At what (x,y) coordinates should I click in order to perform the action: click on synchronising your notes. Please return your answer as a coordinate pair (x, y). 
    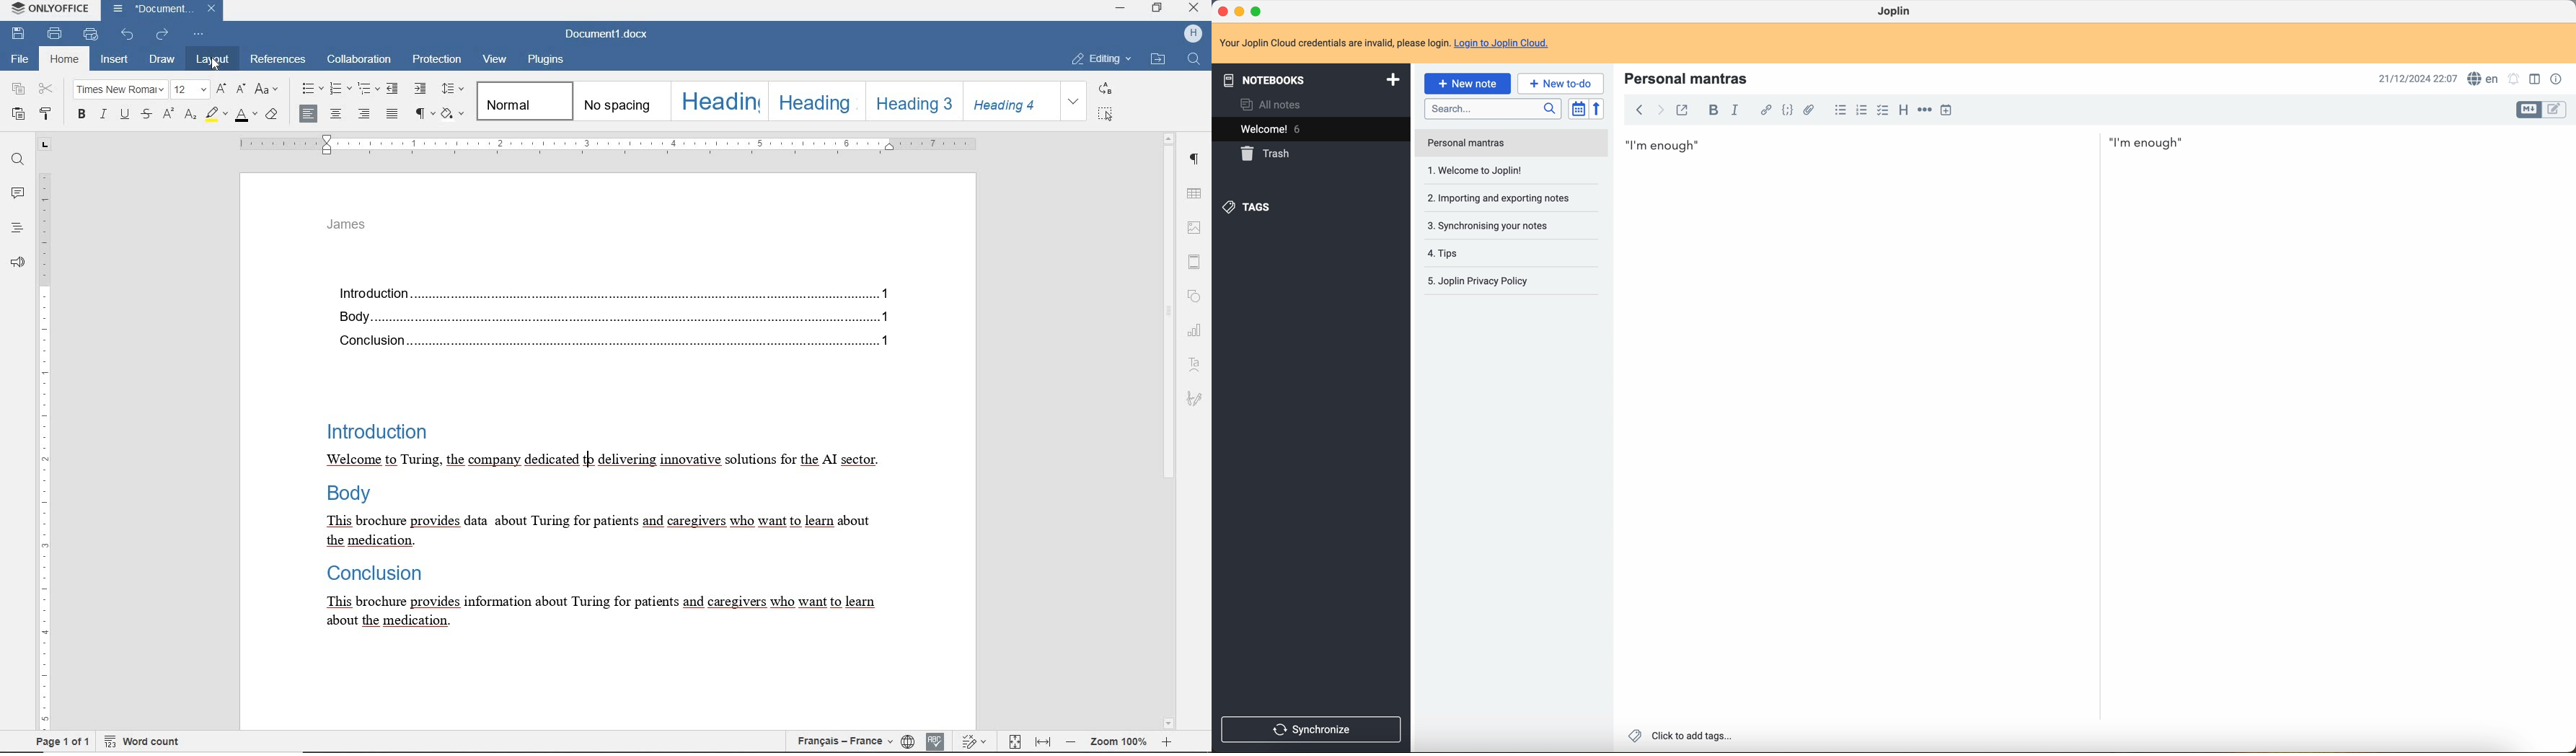
    Looking at the image, I should click on (1504, 201).